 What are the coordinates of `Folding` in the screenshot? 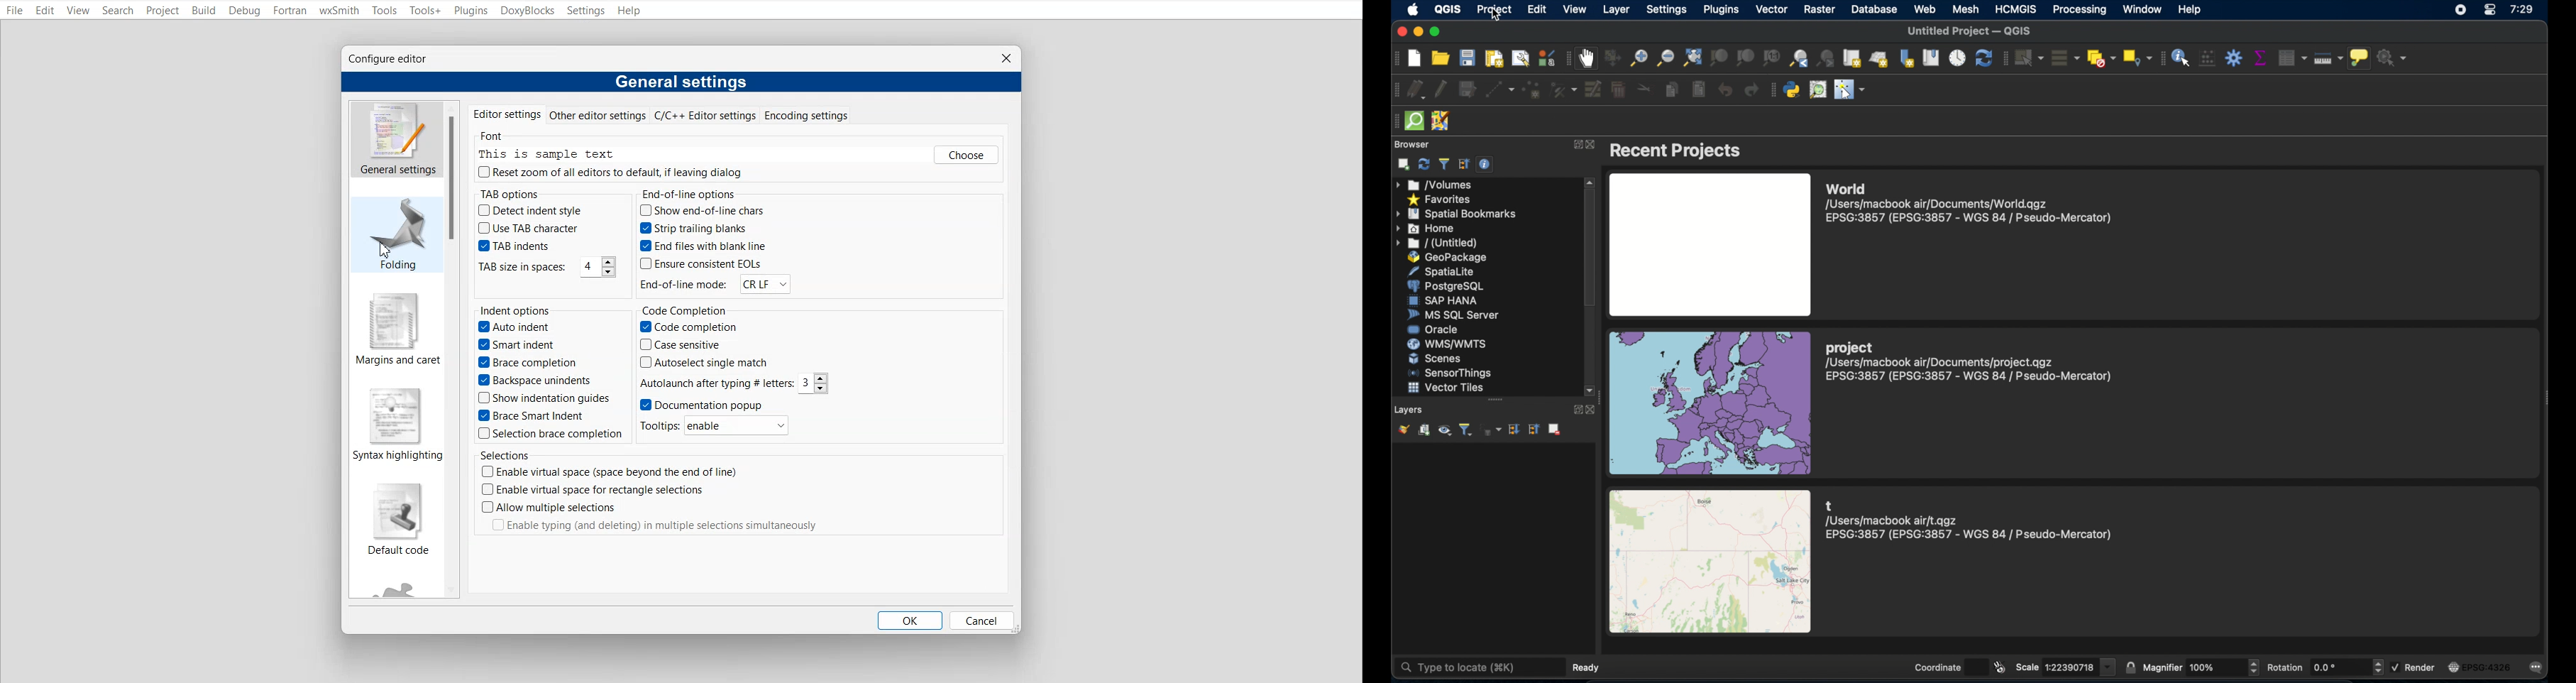 It's located at (394, 234).